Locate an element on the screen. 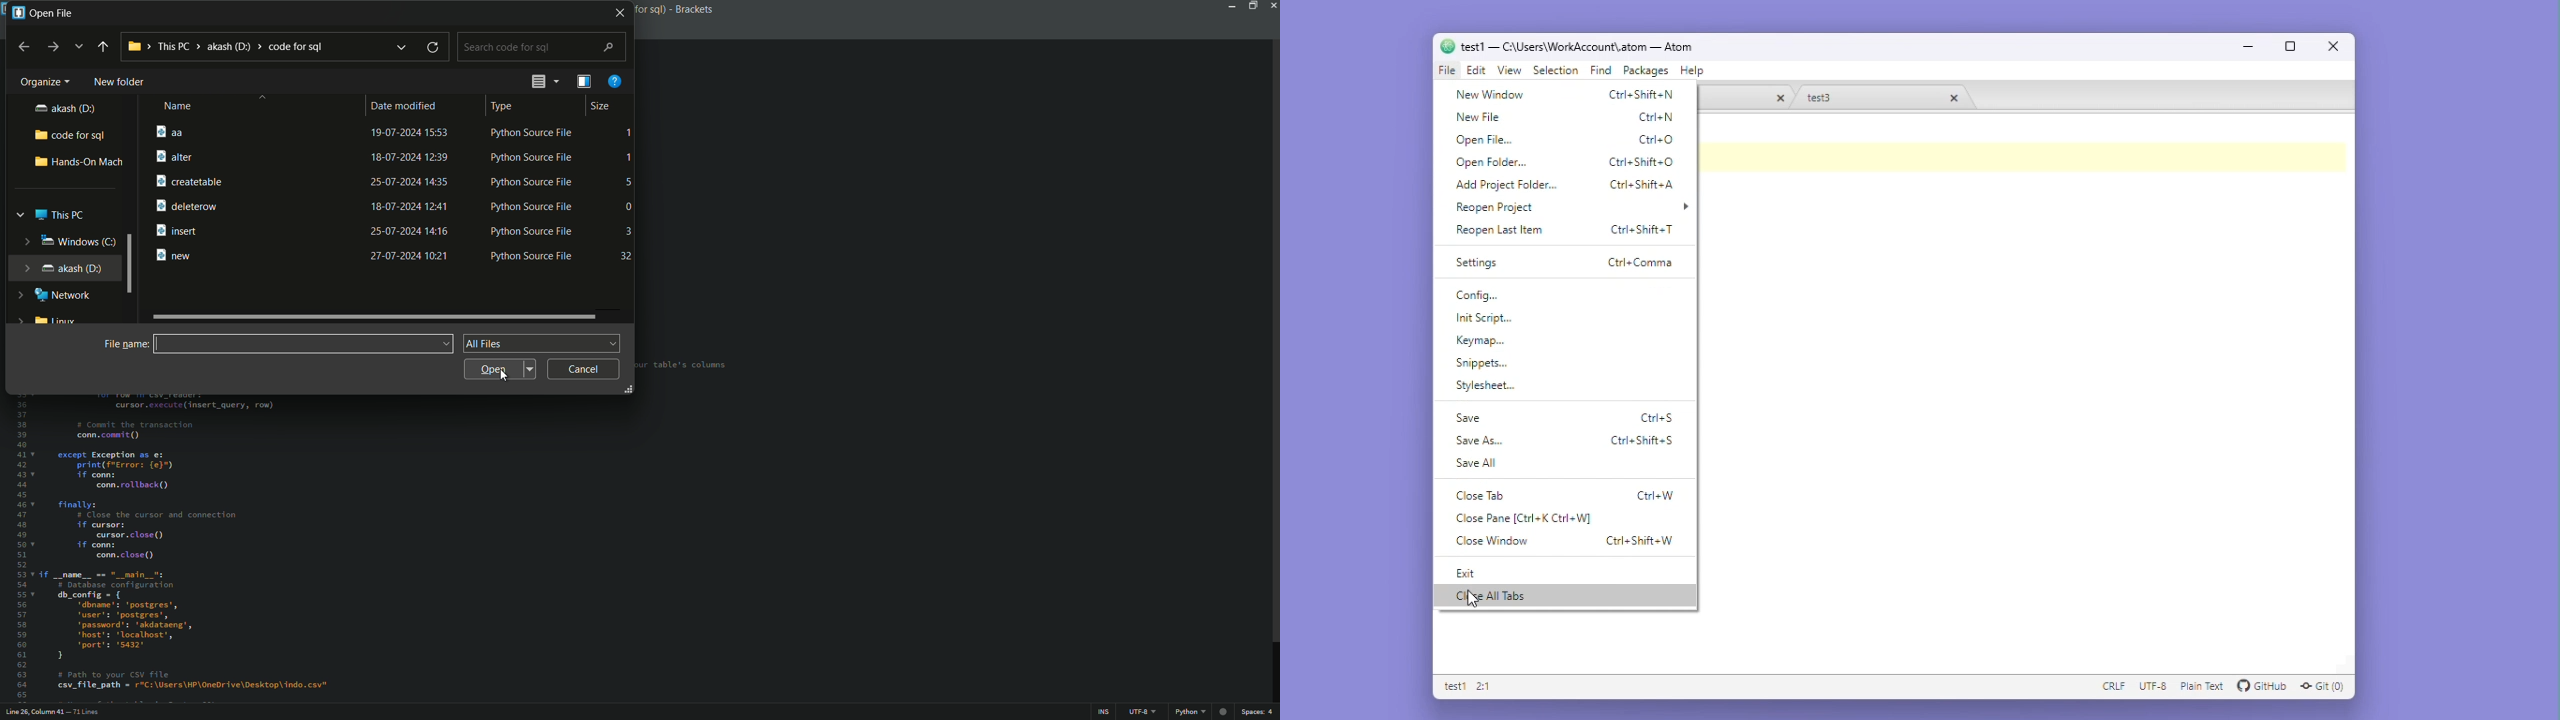 The height and width of the screenshot is (728, 2576). windows(C) is located at coordinates (67, 242).